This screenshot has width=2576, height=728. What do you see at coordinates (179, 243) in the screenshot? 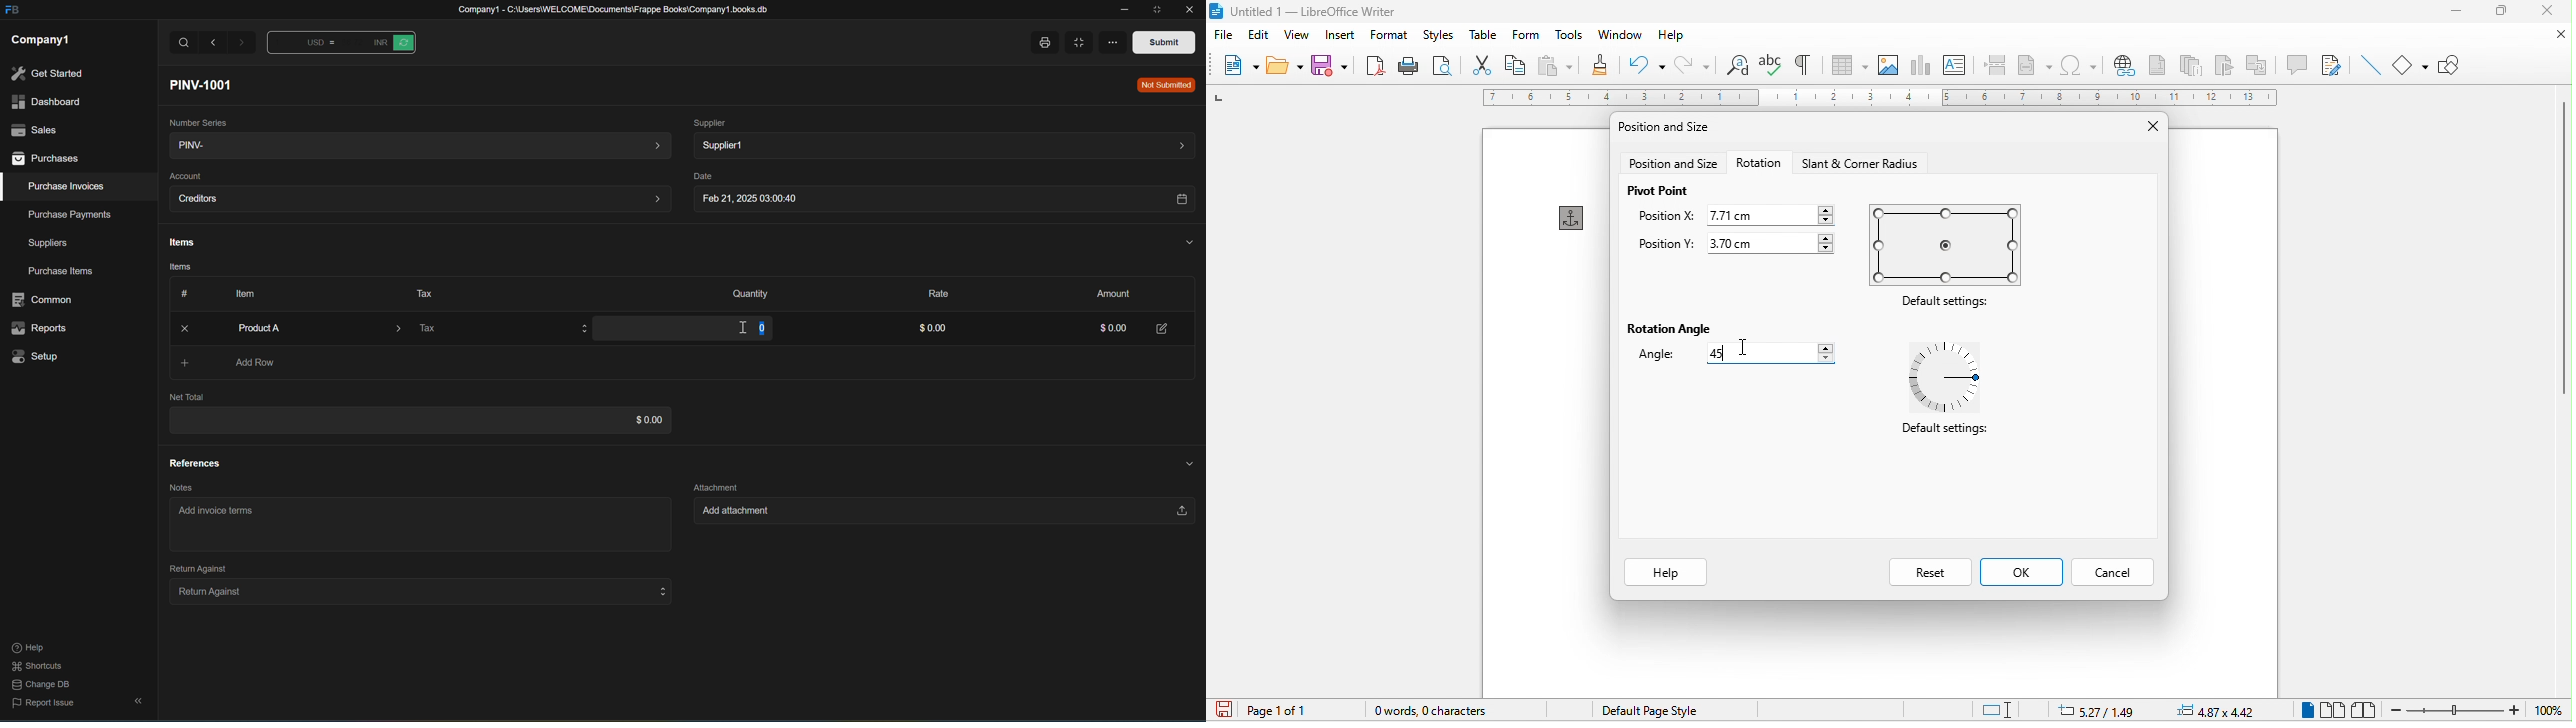
I see `Items` at bounding box center [179, 243].